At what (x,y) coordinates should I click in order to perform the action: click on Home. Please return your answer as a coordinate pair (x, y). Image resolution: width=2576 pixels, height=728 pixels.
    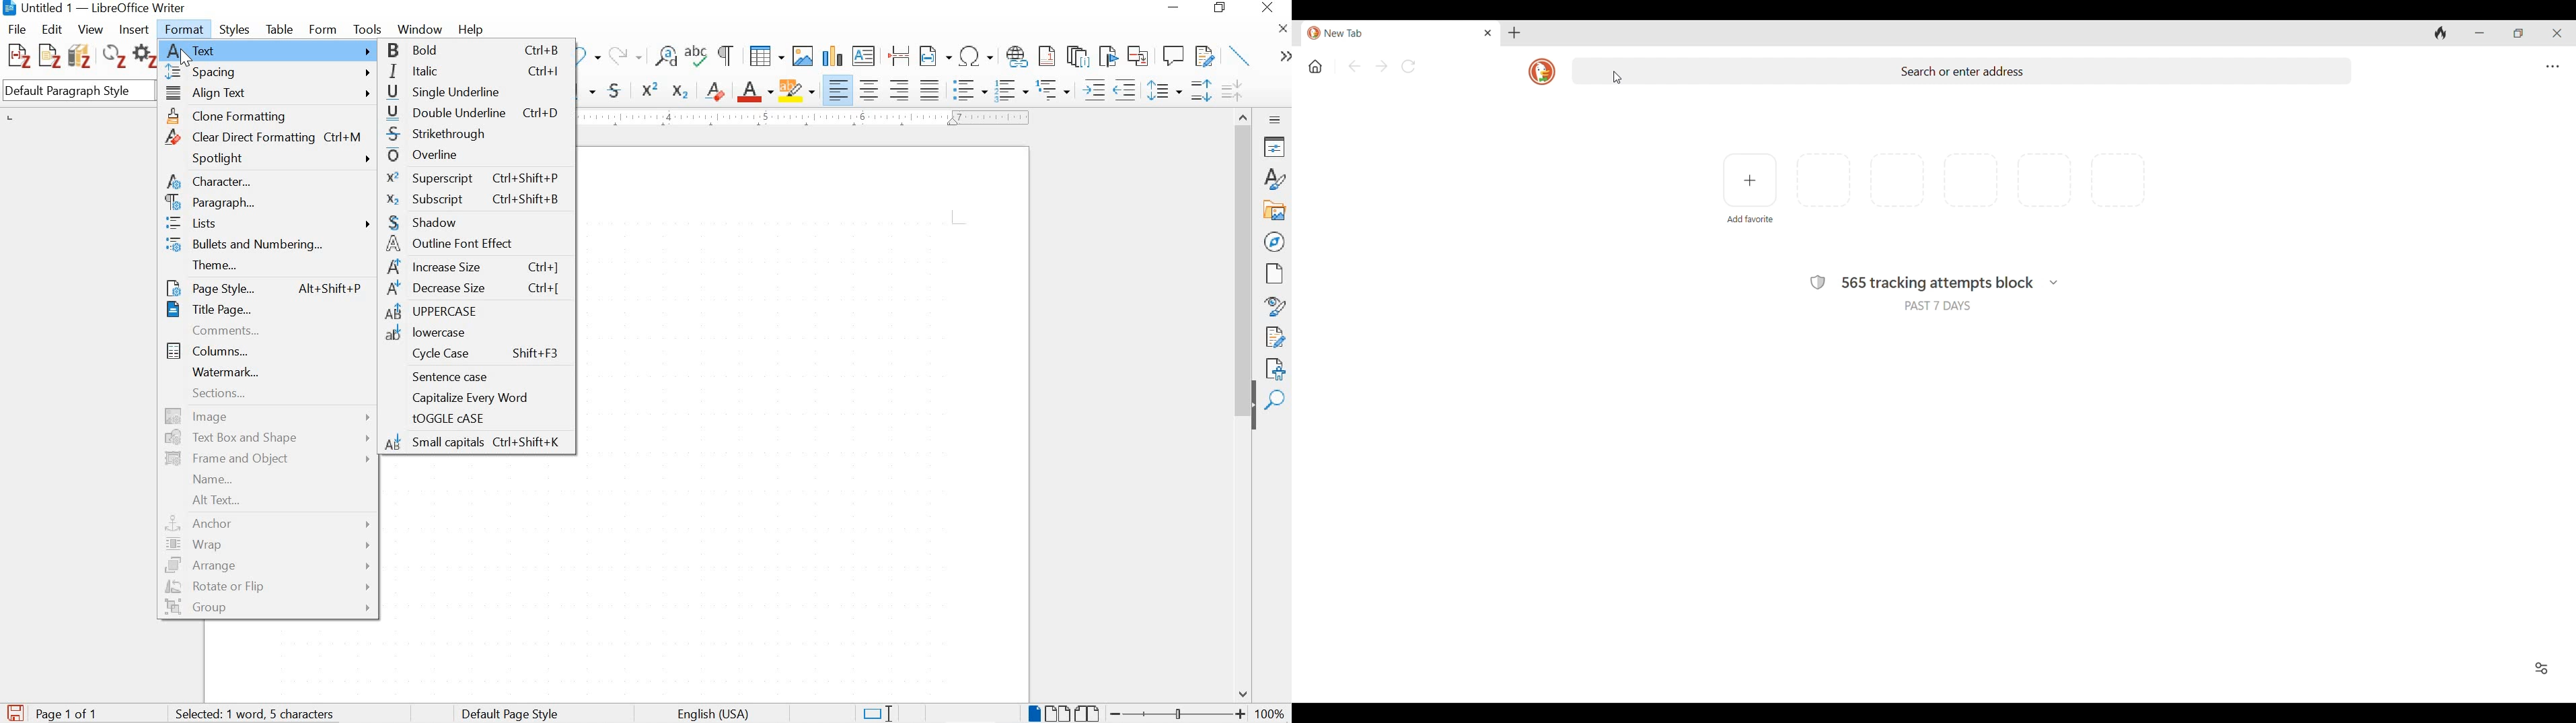
    Looking at the image, I should click on (1316, 67).